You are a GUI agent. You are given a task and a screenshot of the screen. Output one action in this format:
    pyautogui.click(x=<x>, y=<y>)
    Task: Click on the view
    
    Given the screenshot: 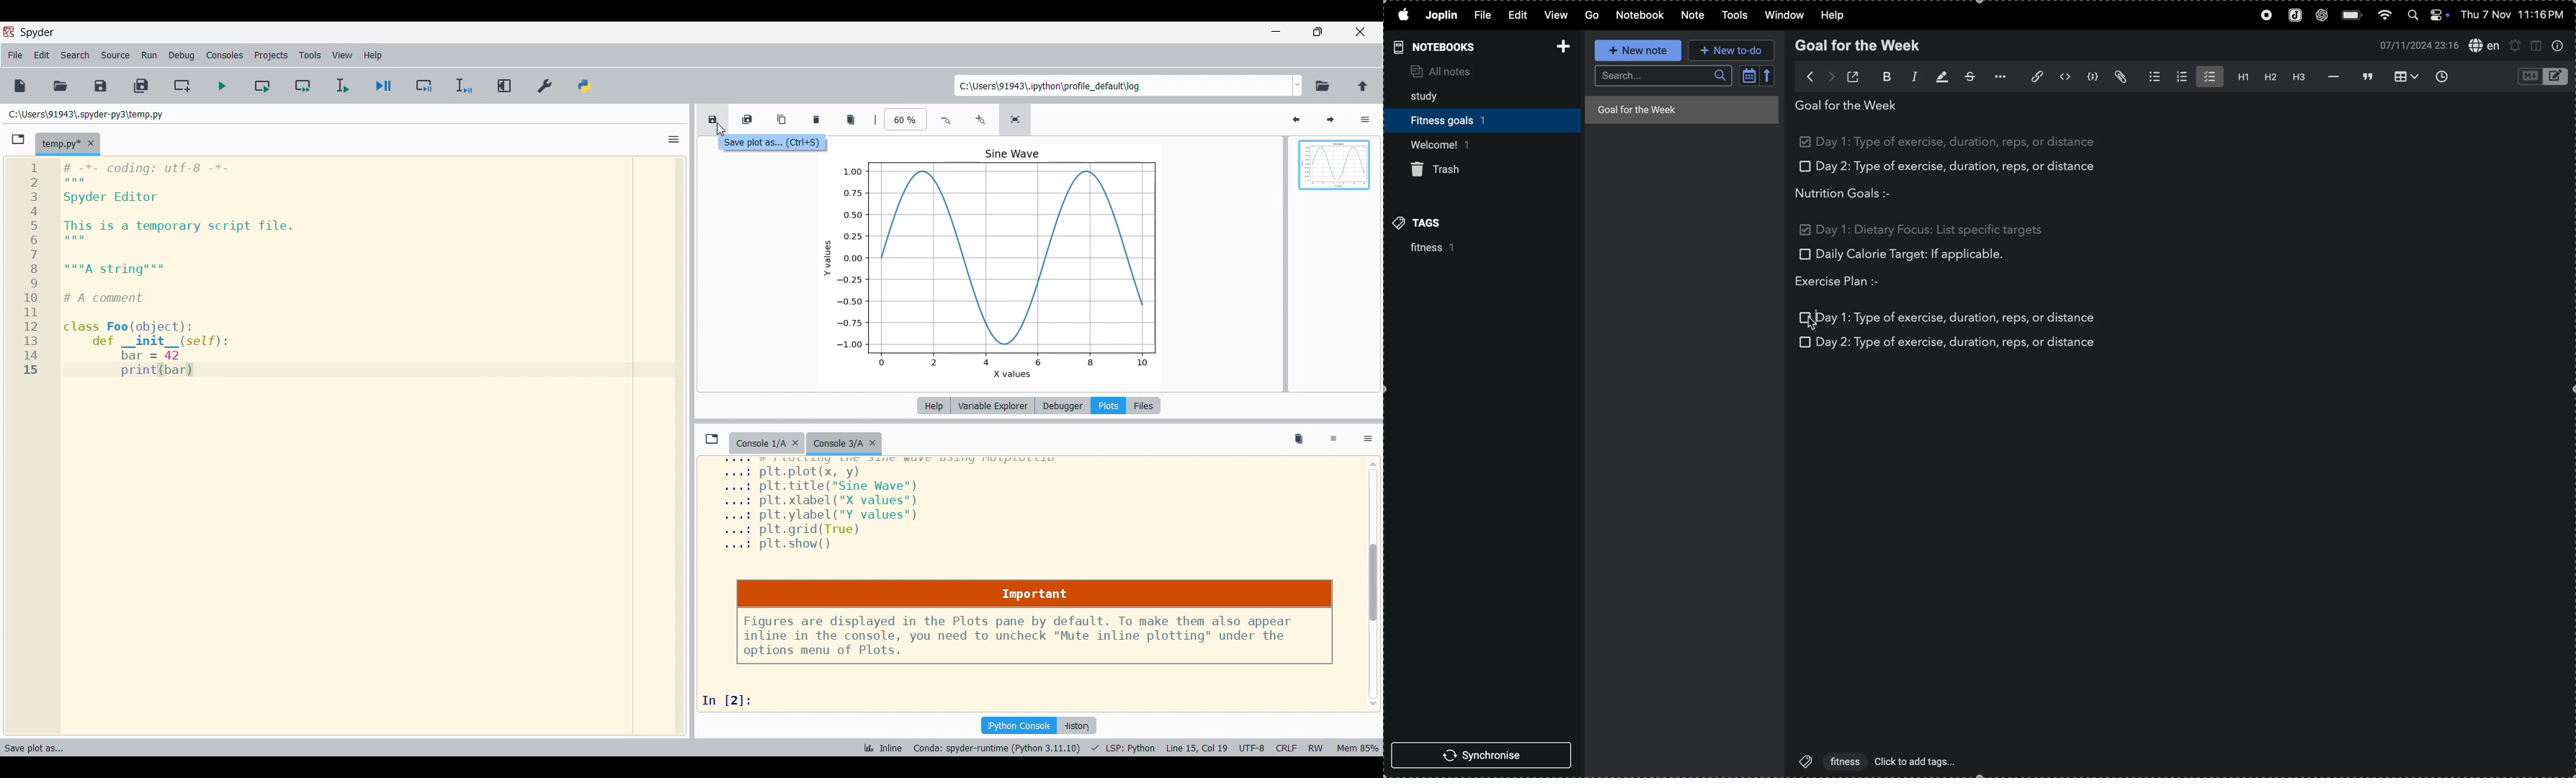 What is the action you would take?
    pyautogui.click(x=1556, y=15)
    